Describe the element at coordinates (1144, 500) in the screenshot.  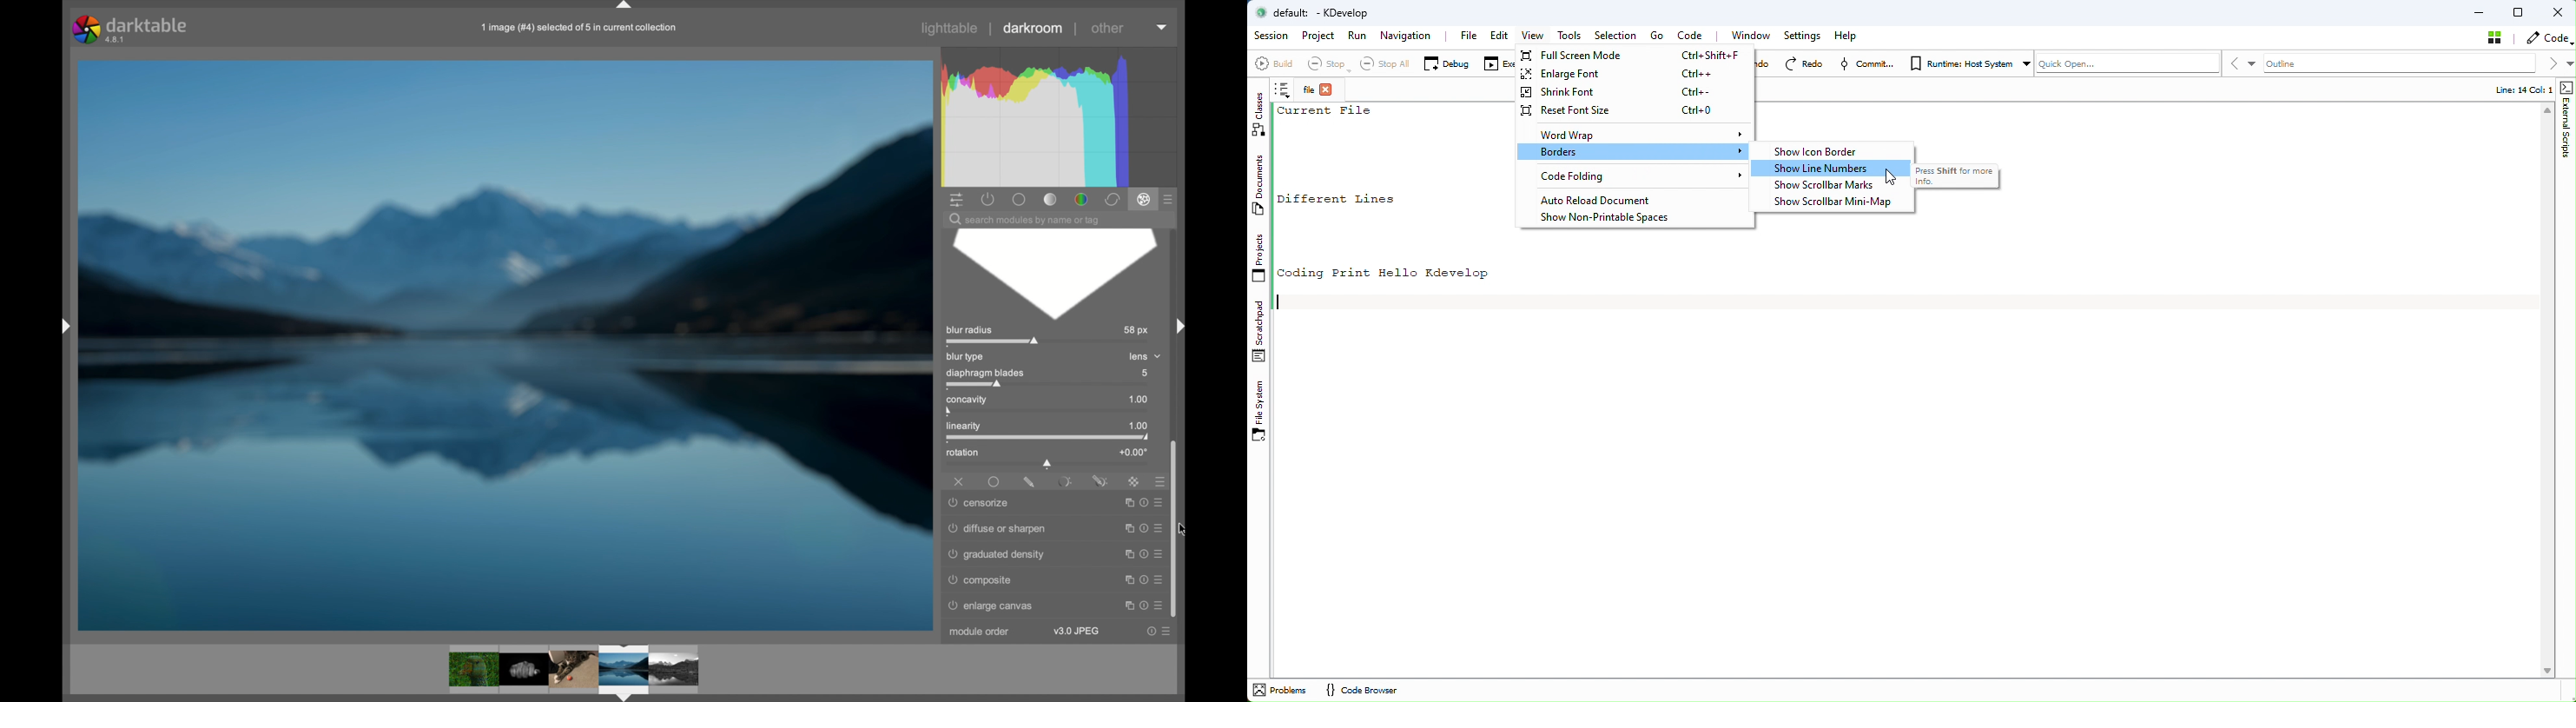
I see `Help` at that location.